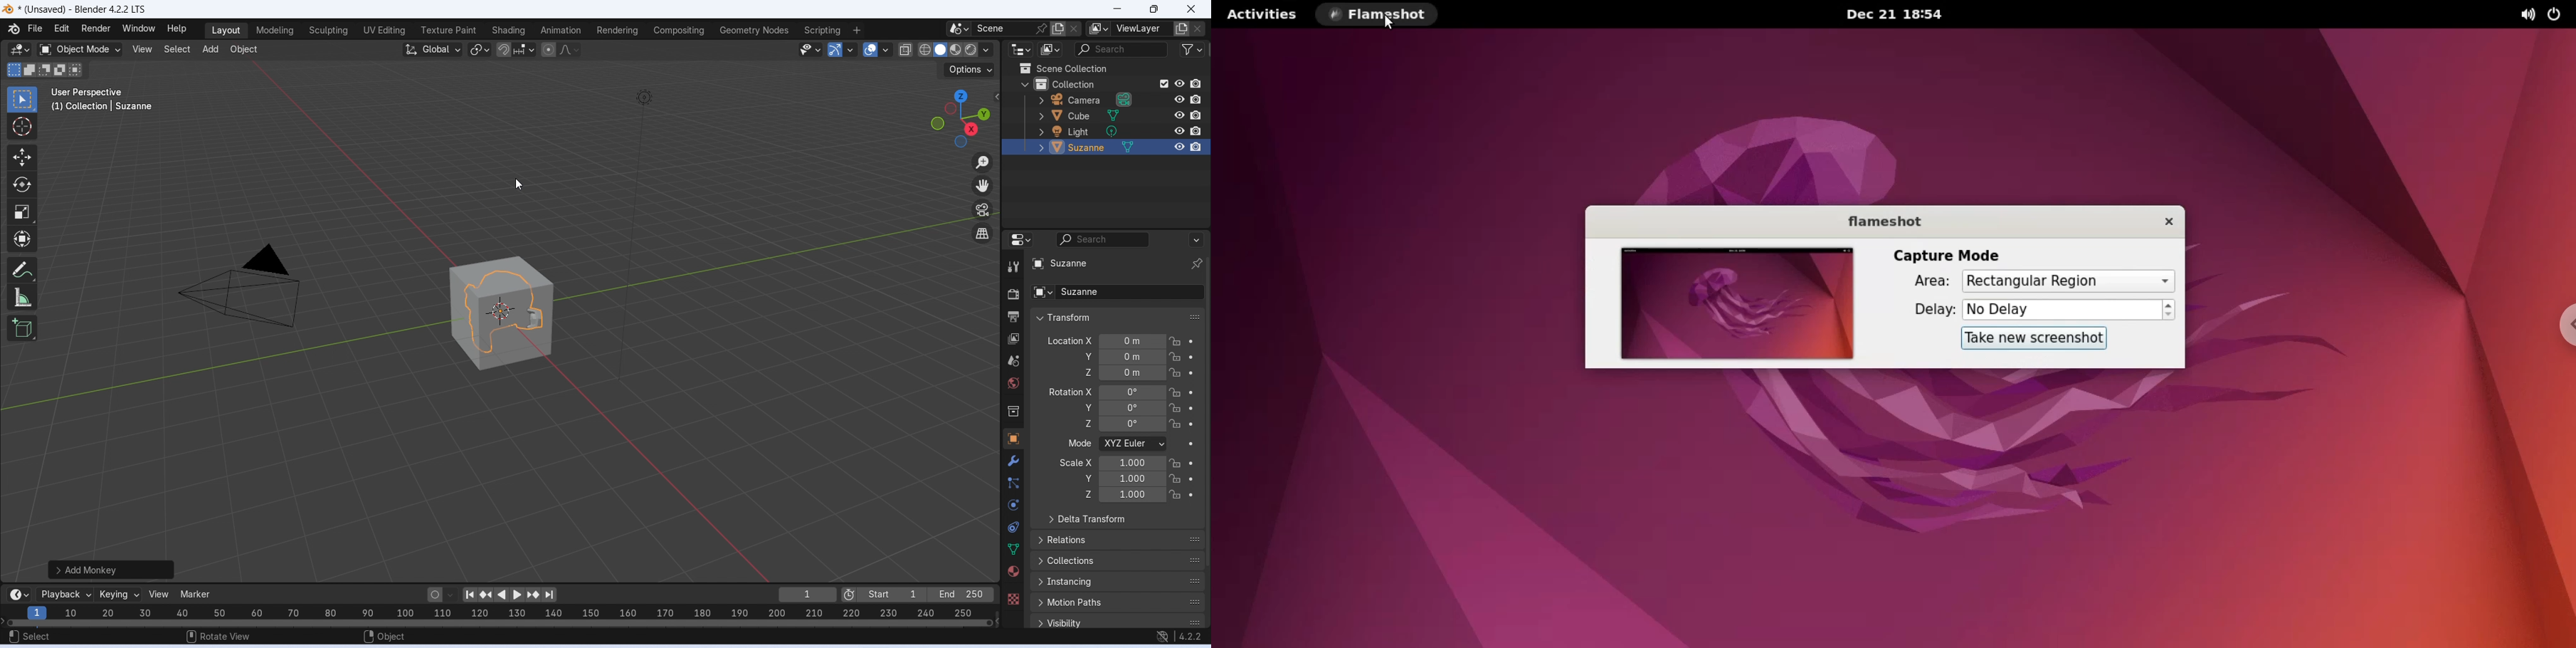  Describe the element at coordinates (433, 50) in the screenshot. I see `transform orientation` at that location.